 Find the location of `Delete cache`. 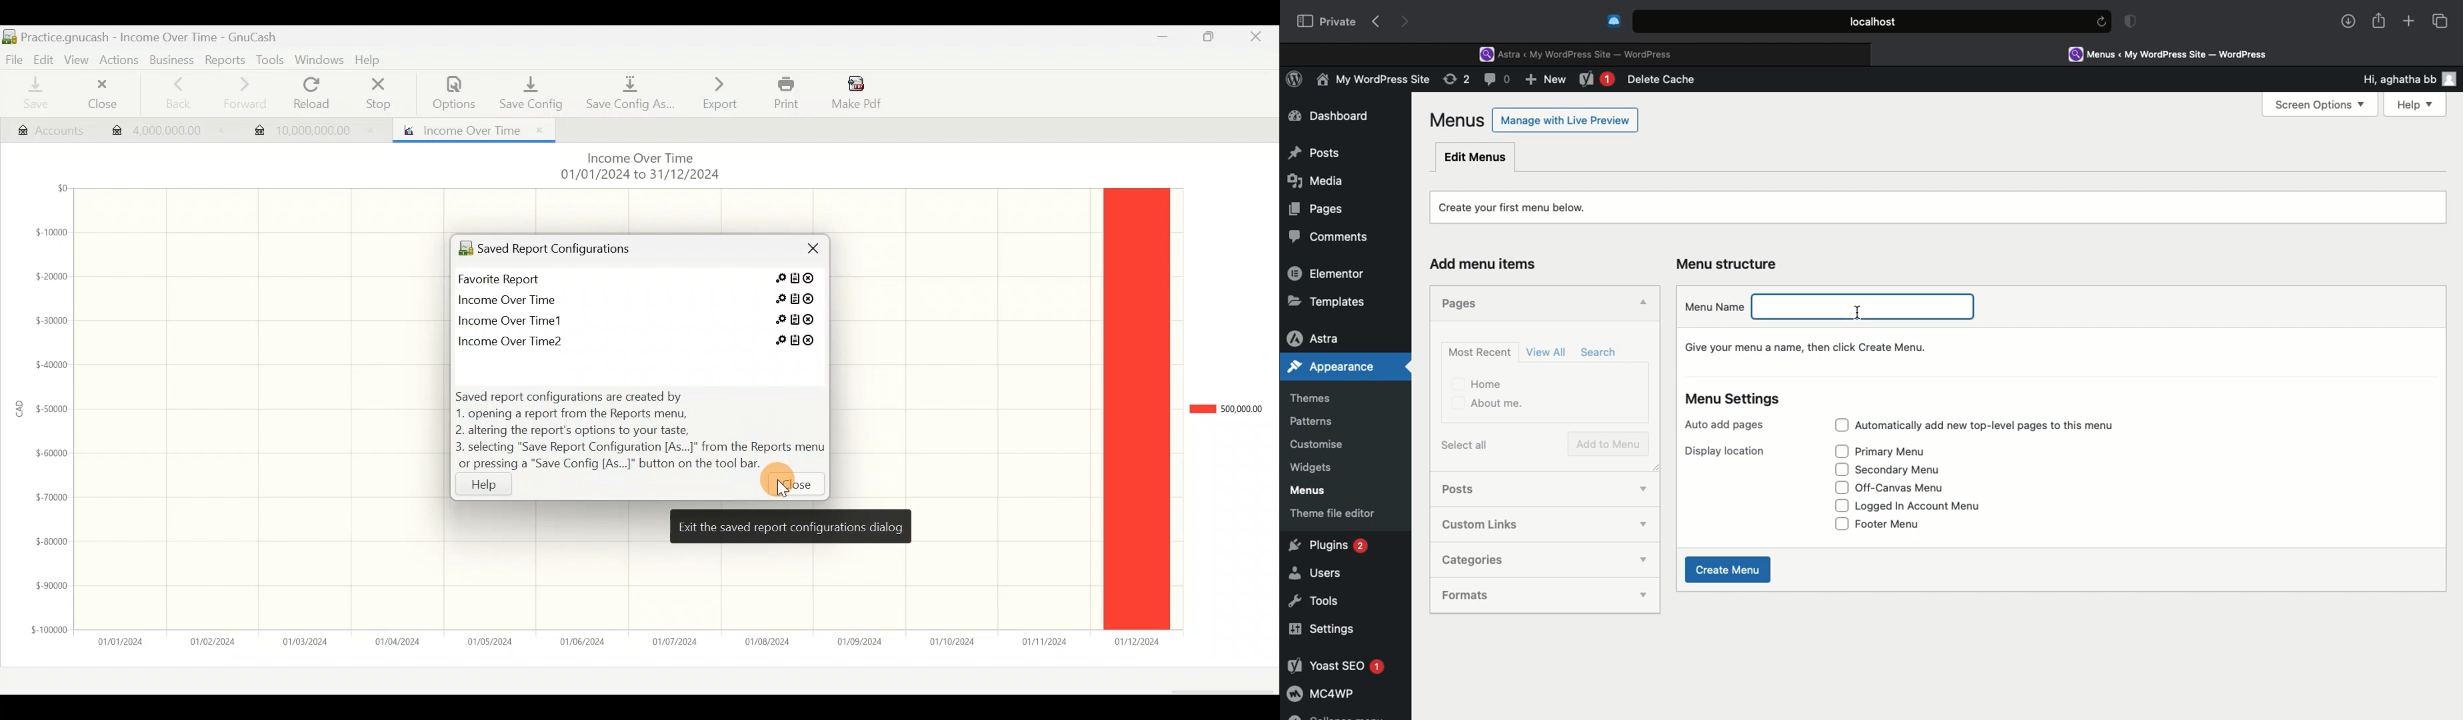

Delete cache is located at coordinates (1665, 80).